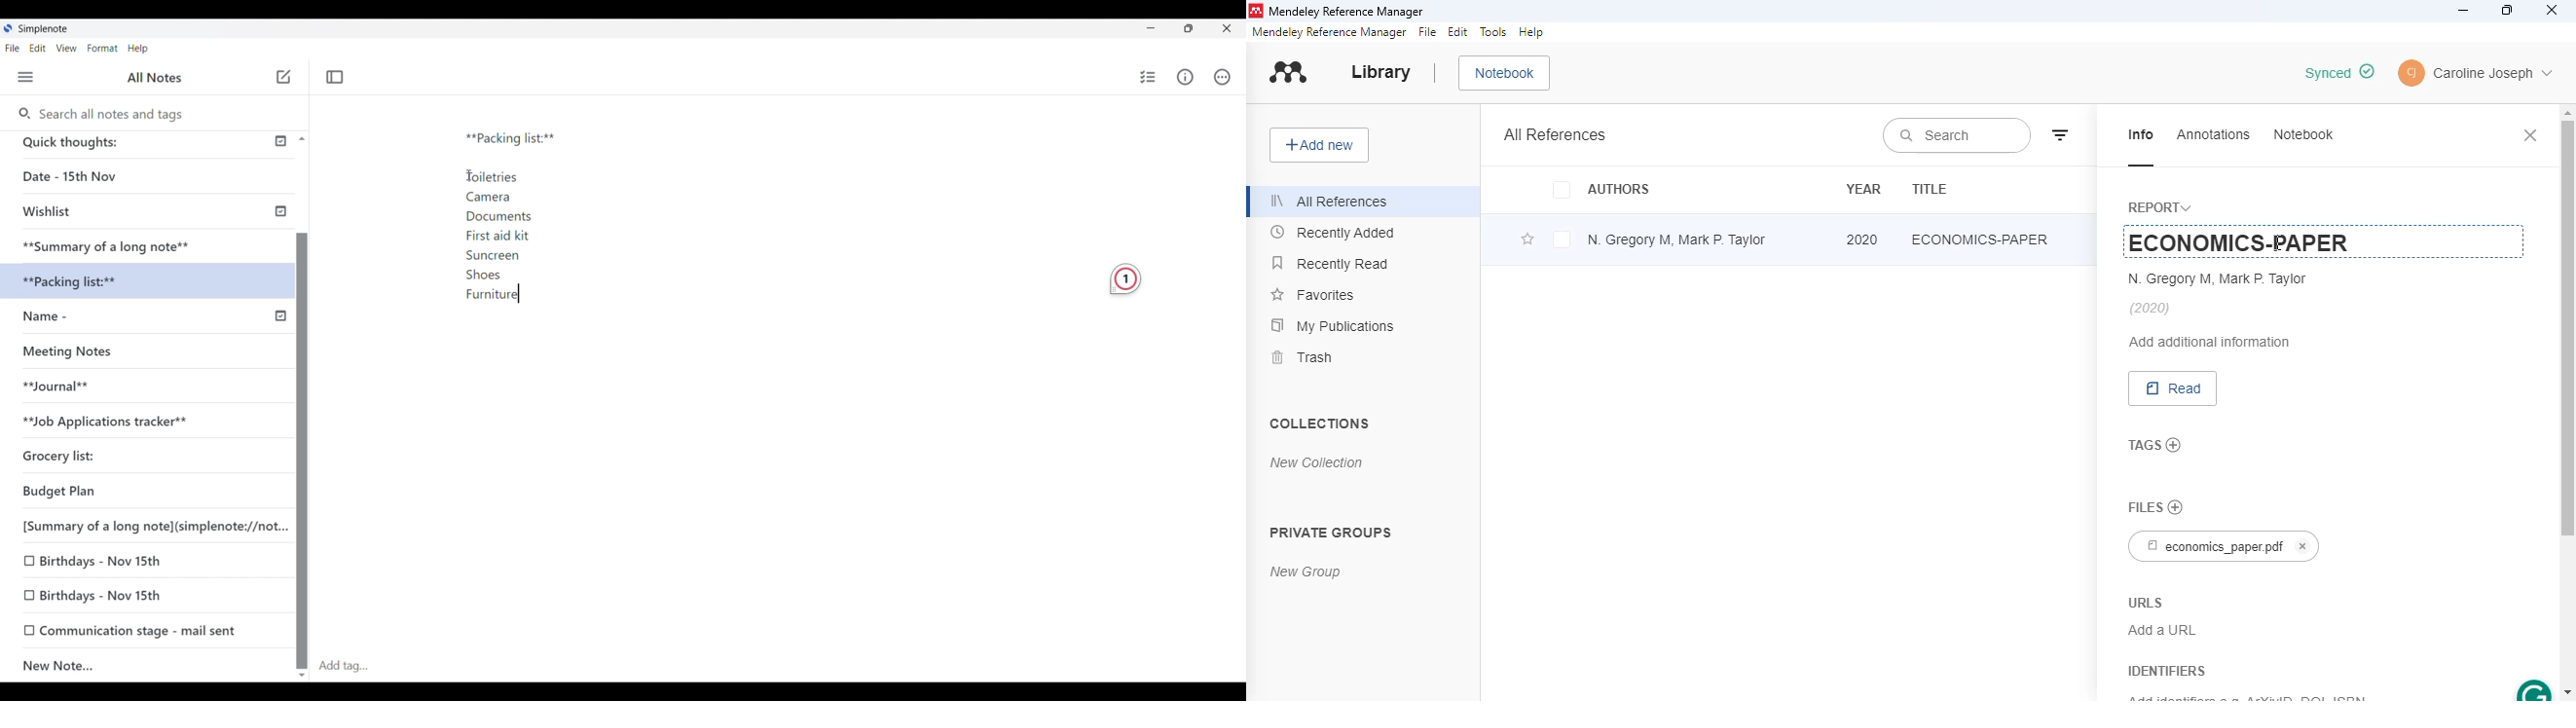 Image resolution: width=2576 pixels, height=728 pixels. Describe the element at coordinates (1189, 29) in the screenshot. I see `Show interface in a smaller tab` at that location.